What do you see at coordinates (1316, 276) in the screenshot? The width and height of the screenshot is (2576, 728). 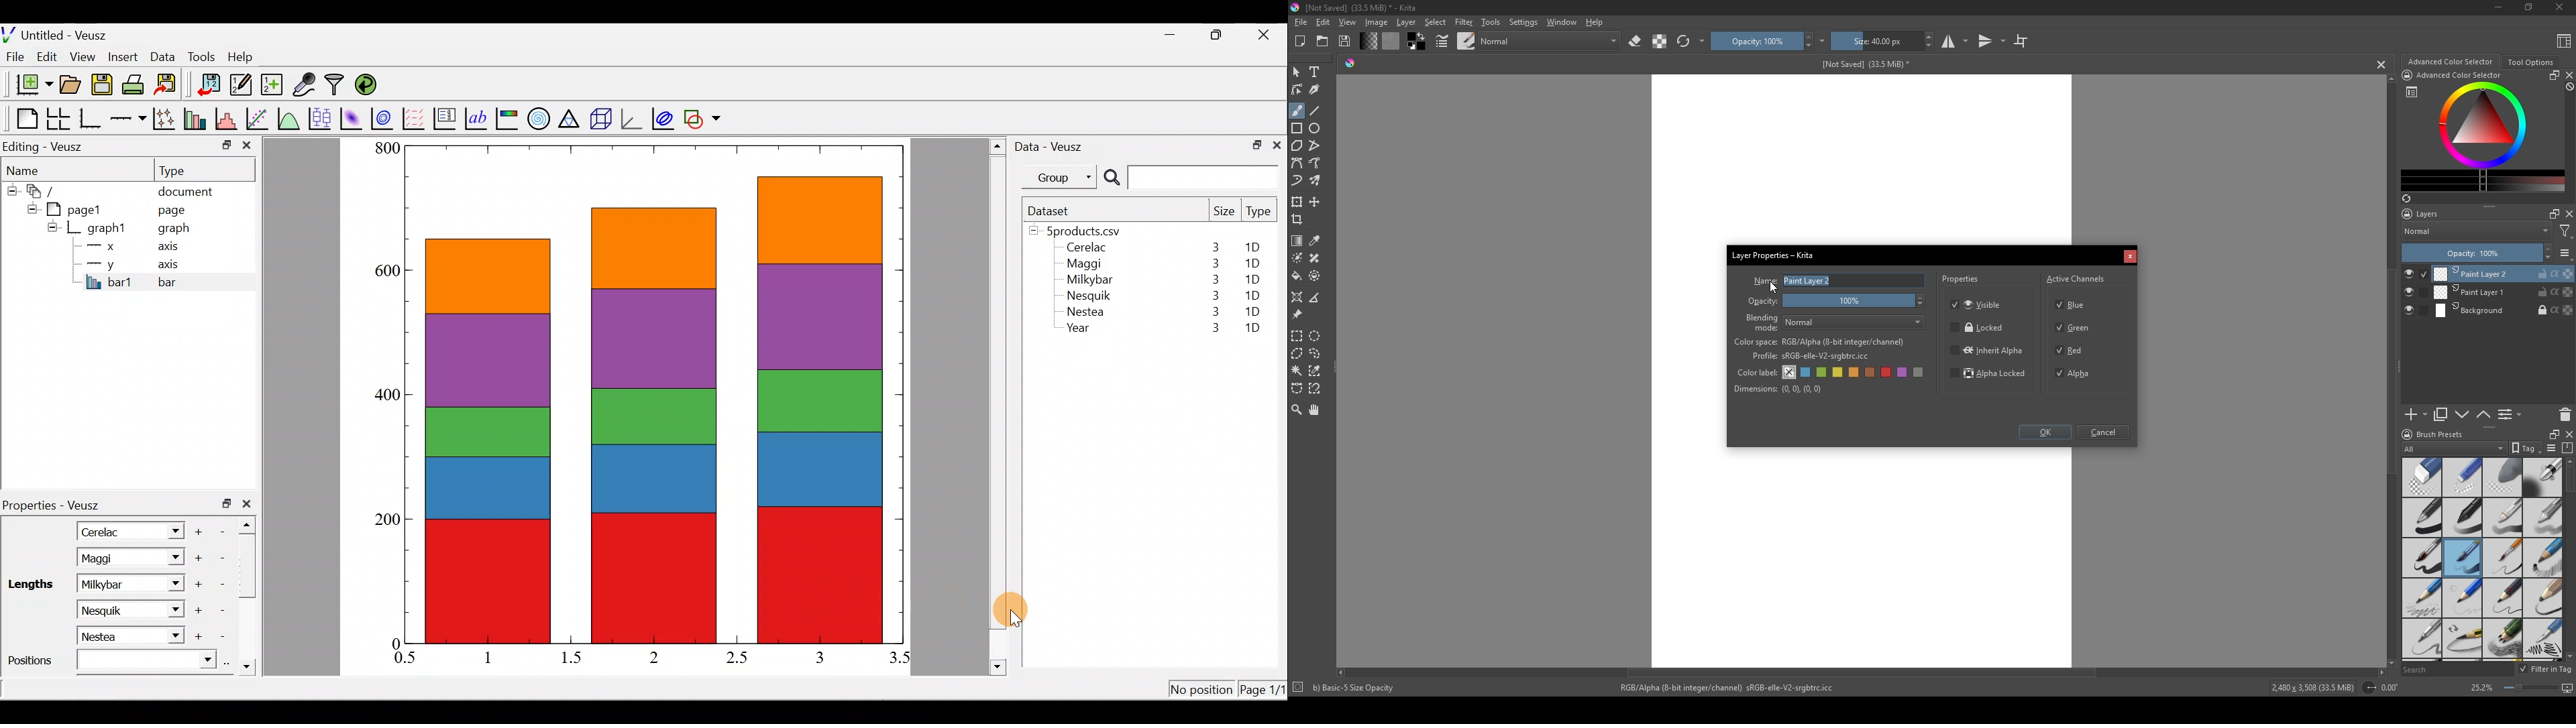 I see `enclose and fill` at bounding box center [1316, 276].